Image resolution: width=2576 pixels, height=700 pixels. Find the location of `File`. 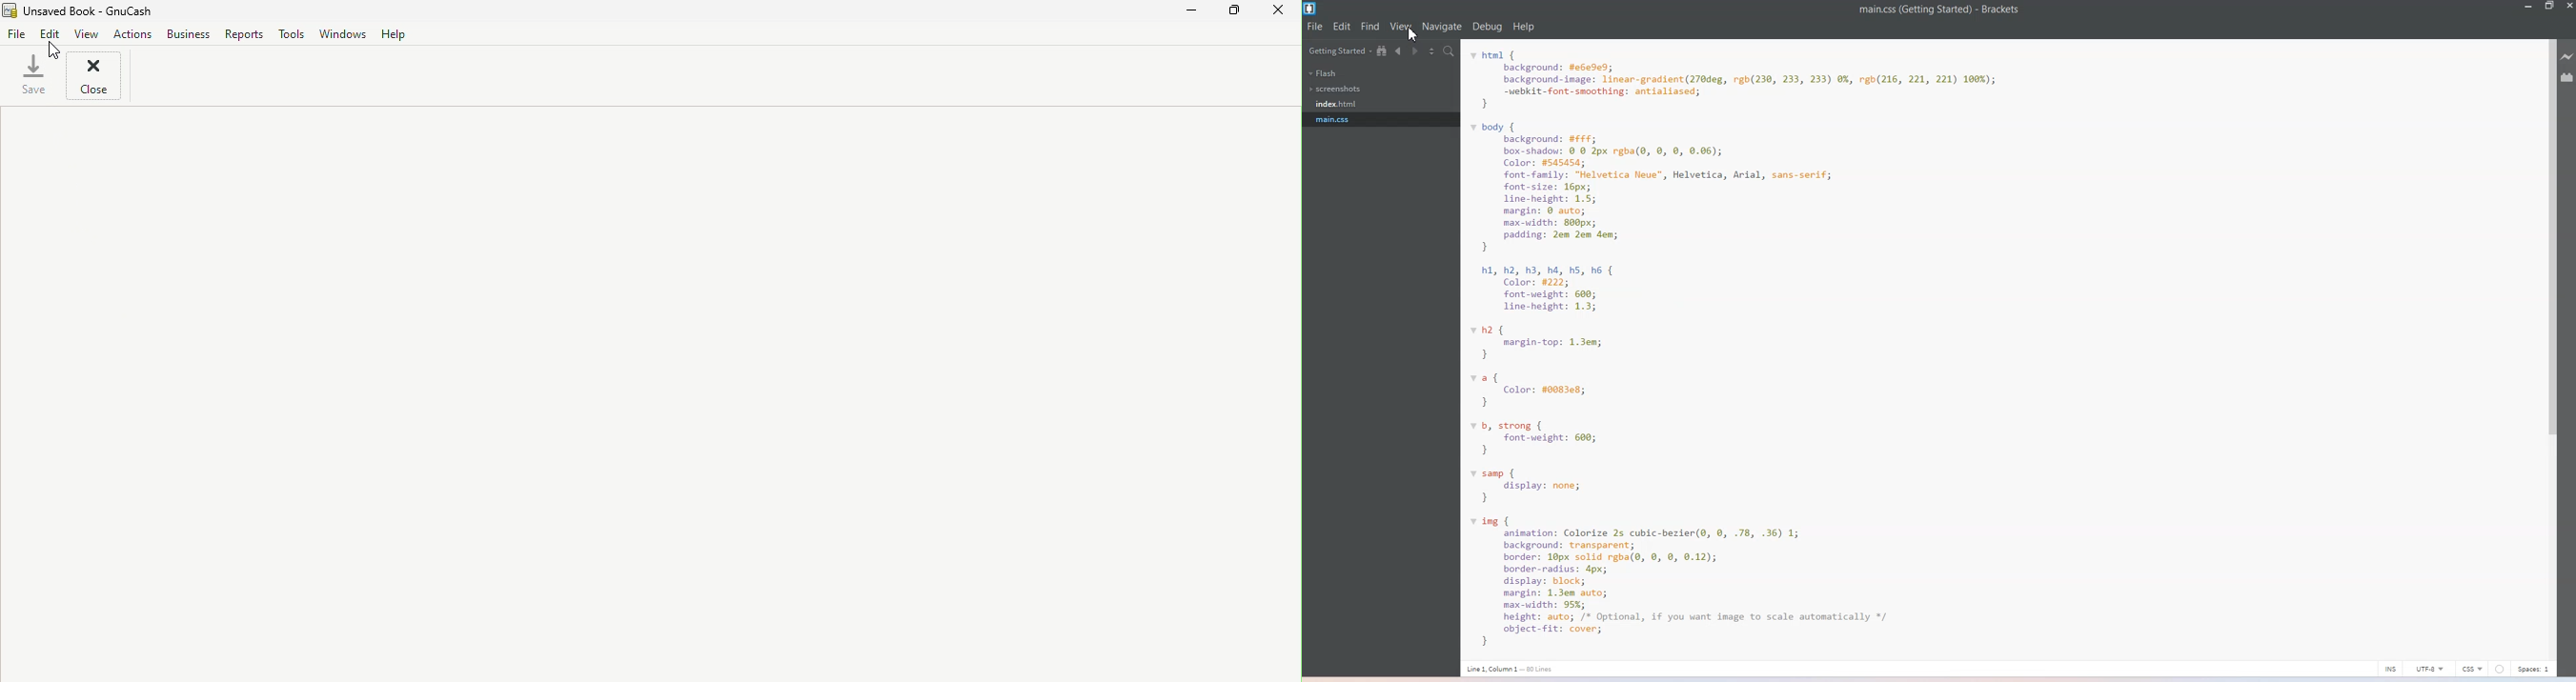

File is located at coordinates (15, 34).